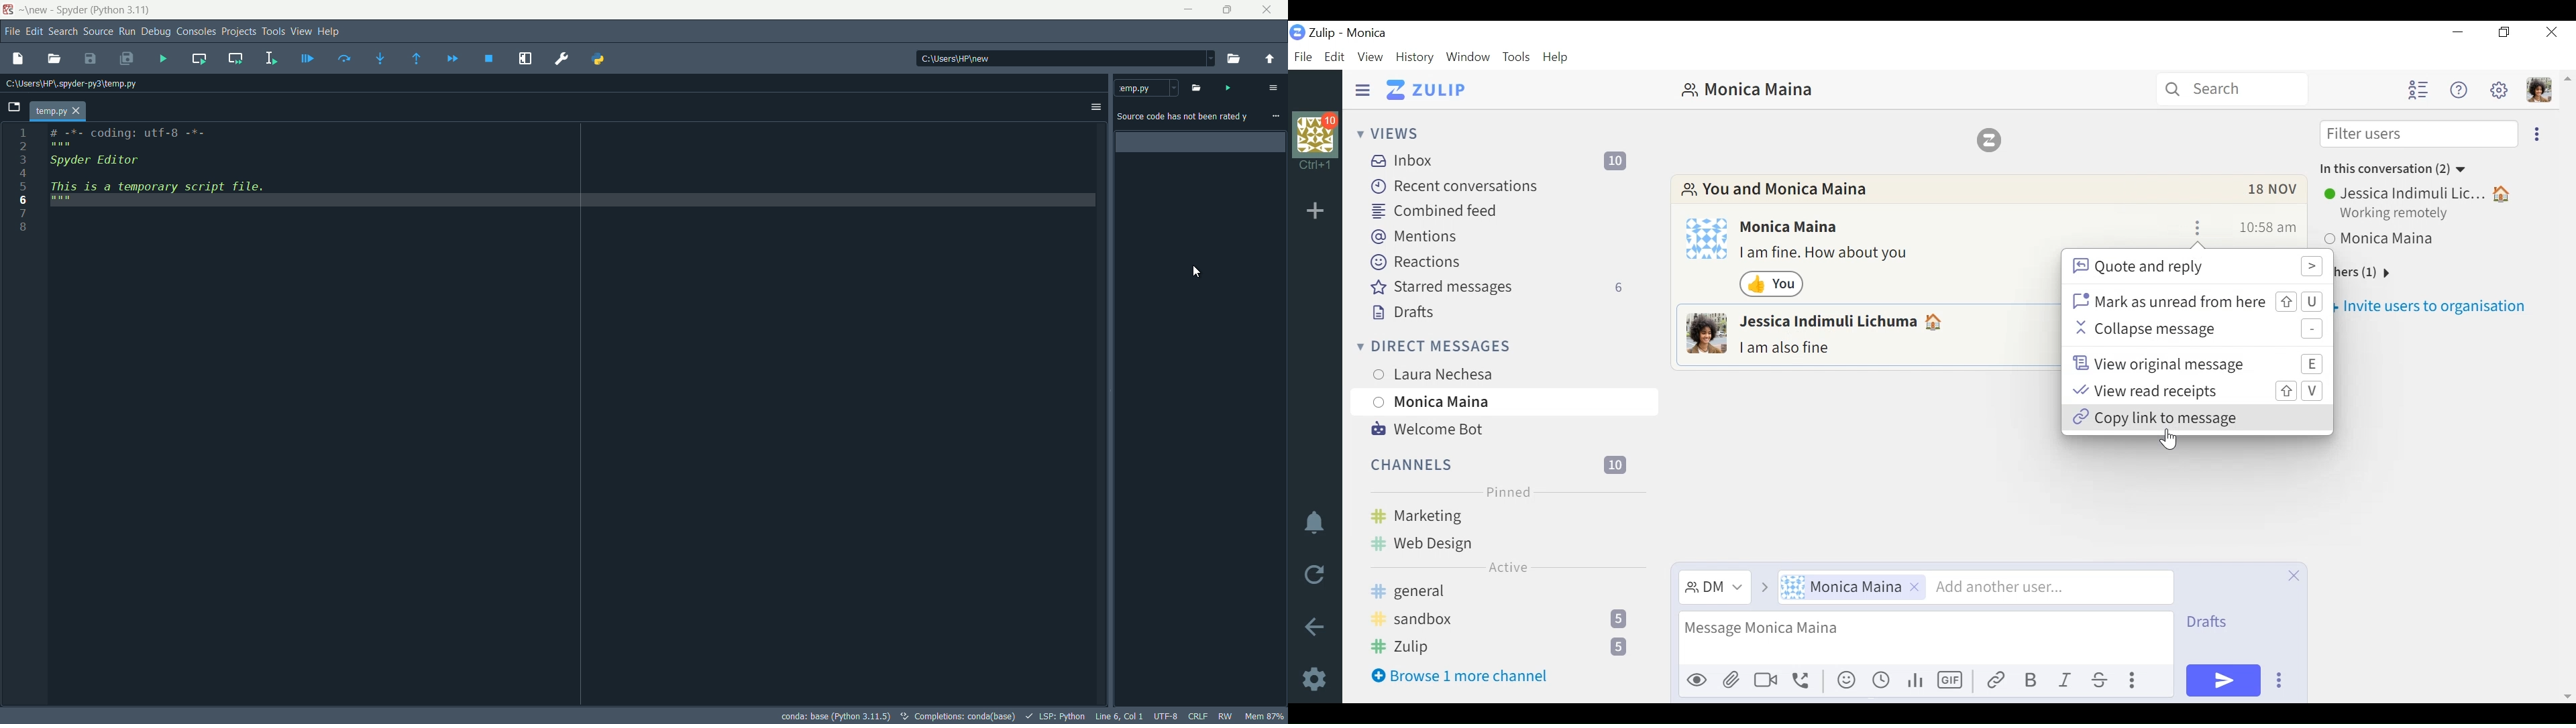 This screenshot has width=2576, height=728. What do you see at coordinates (200, 58) in the screenshot?
I see `run current cell` at bounding box center [200, 58].